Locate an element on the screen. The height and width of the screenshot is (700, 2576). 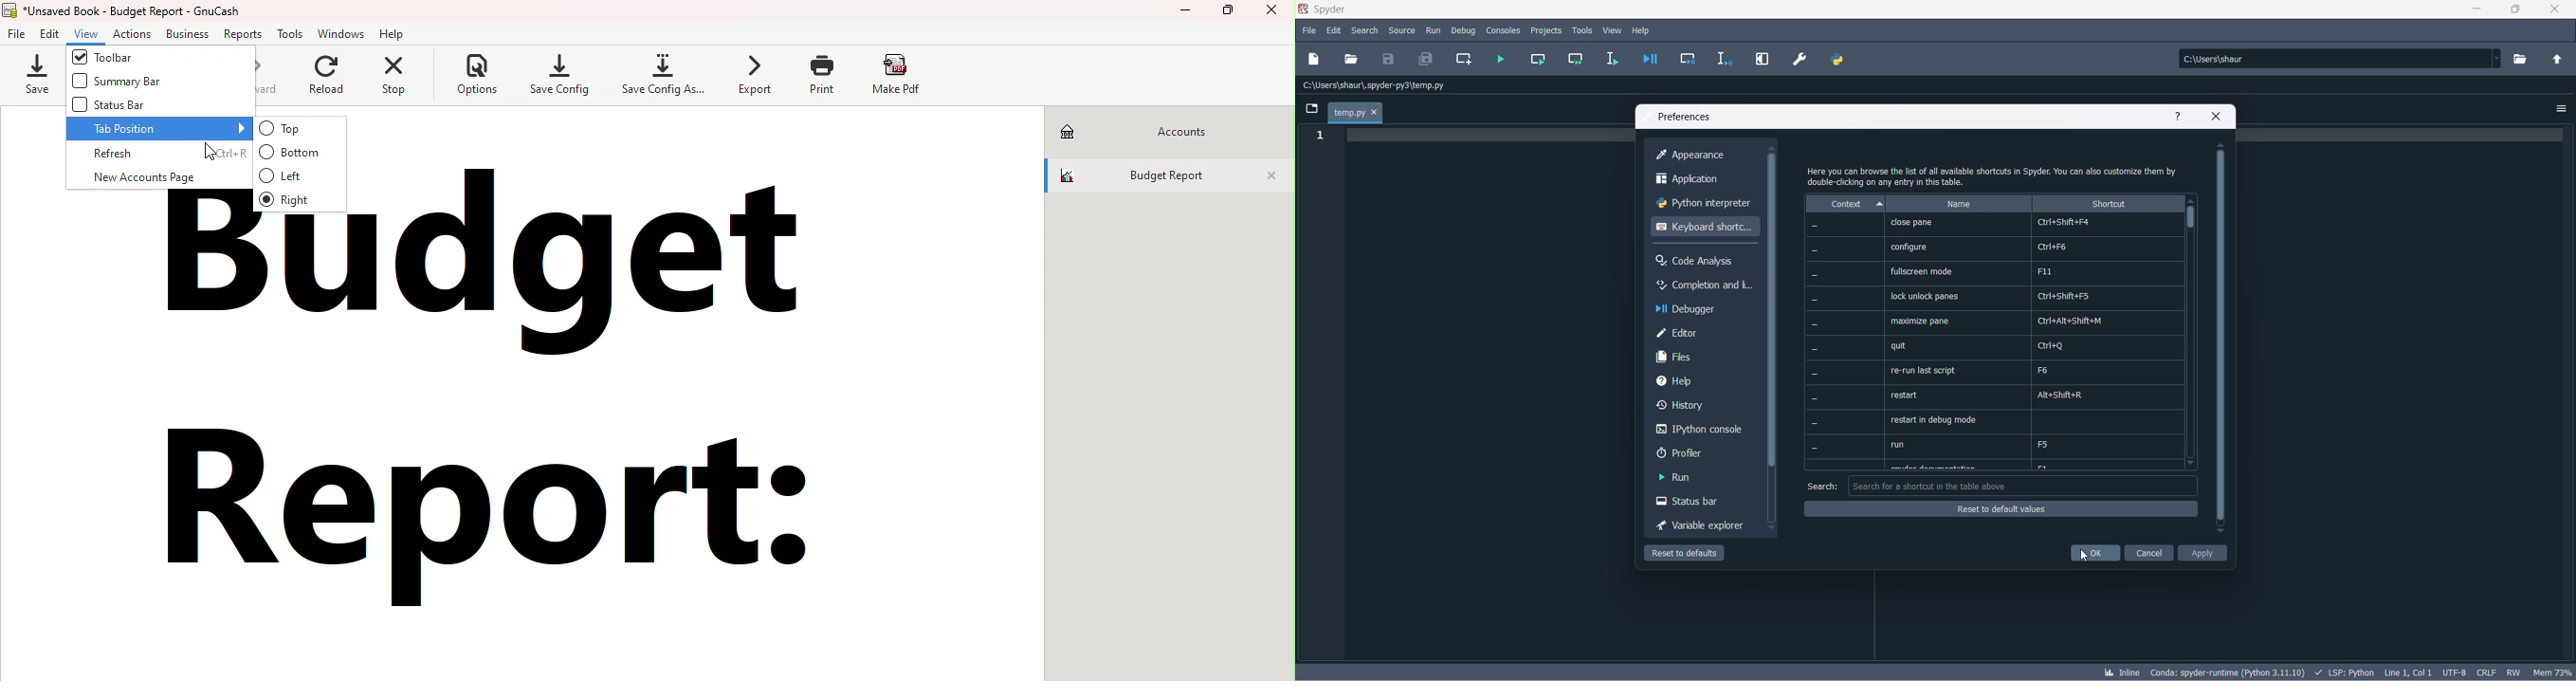
projects is located at coordinates (1545, 31).